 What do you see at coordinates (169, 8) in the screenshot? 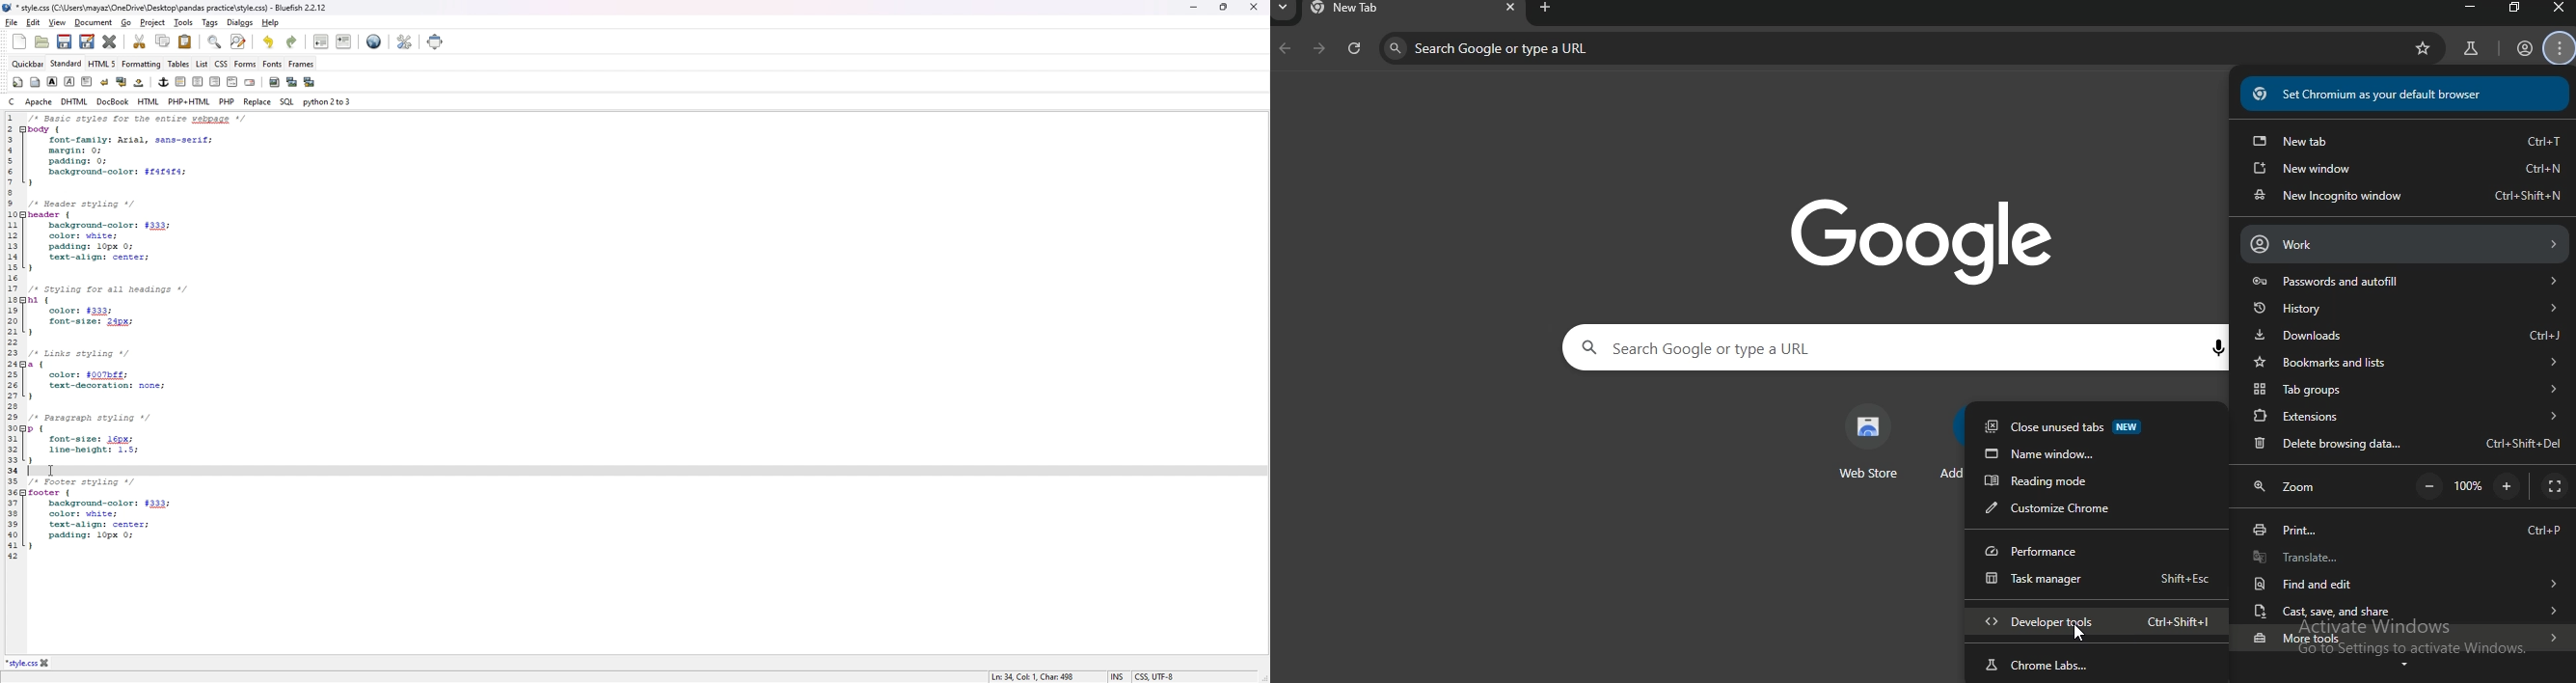
I see `* style.css (C:\Users\mayaz\OneDrive\Desktop\pandas practice\style.css) - Bluefish 2.2.12` at bounding box center [169, 8].